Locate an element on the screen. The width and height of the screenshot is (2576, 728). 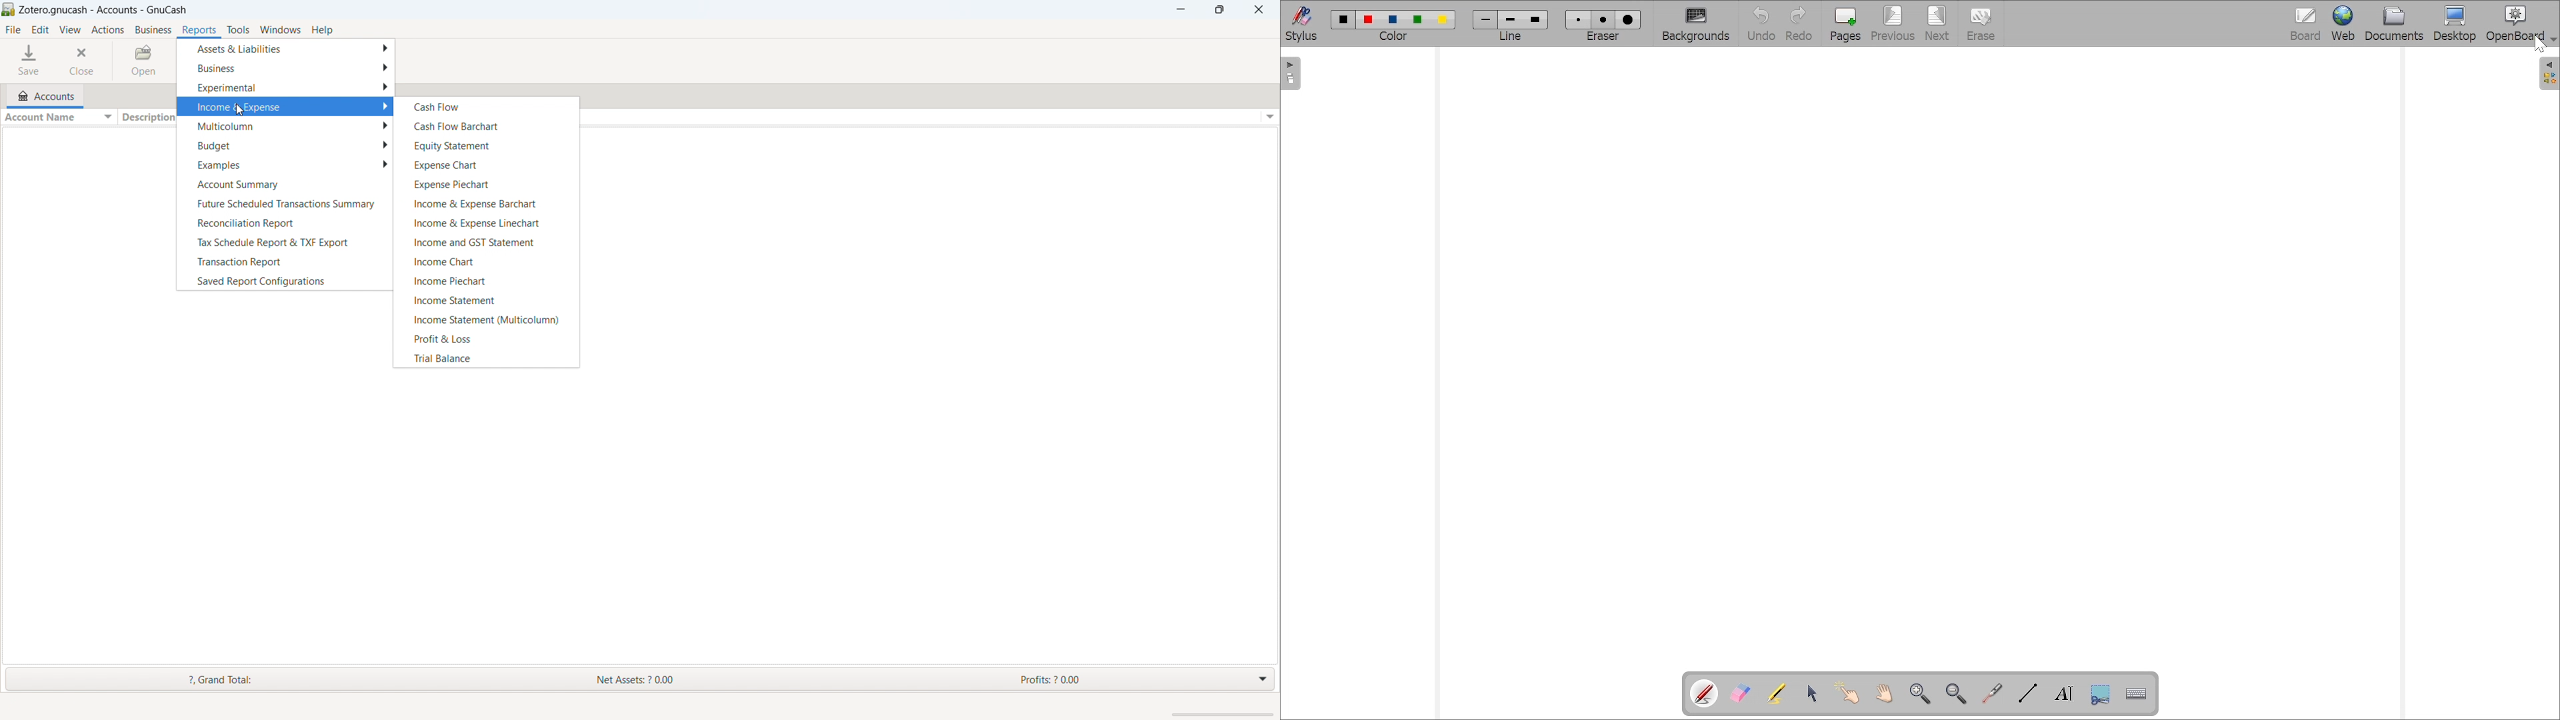
Redo is located at coordinates (1799, 23).